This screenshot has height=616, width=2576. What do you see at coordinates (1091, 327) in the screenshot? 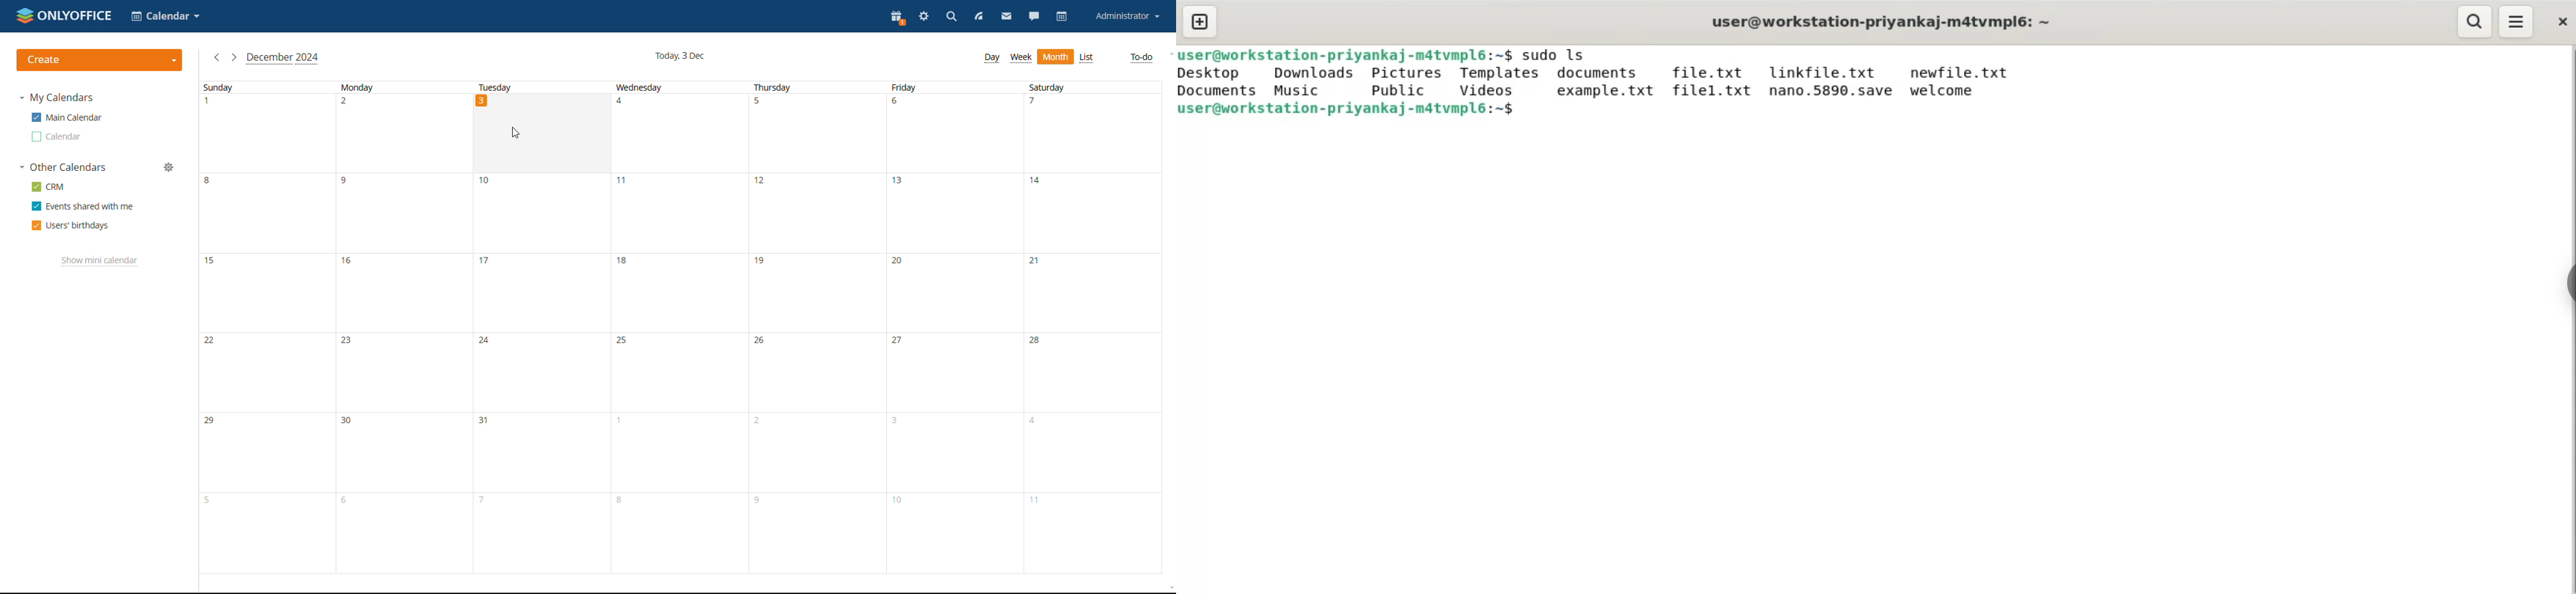
I see `saturday` at bounding box center [1091, 327].